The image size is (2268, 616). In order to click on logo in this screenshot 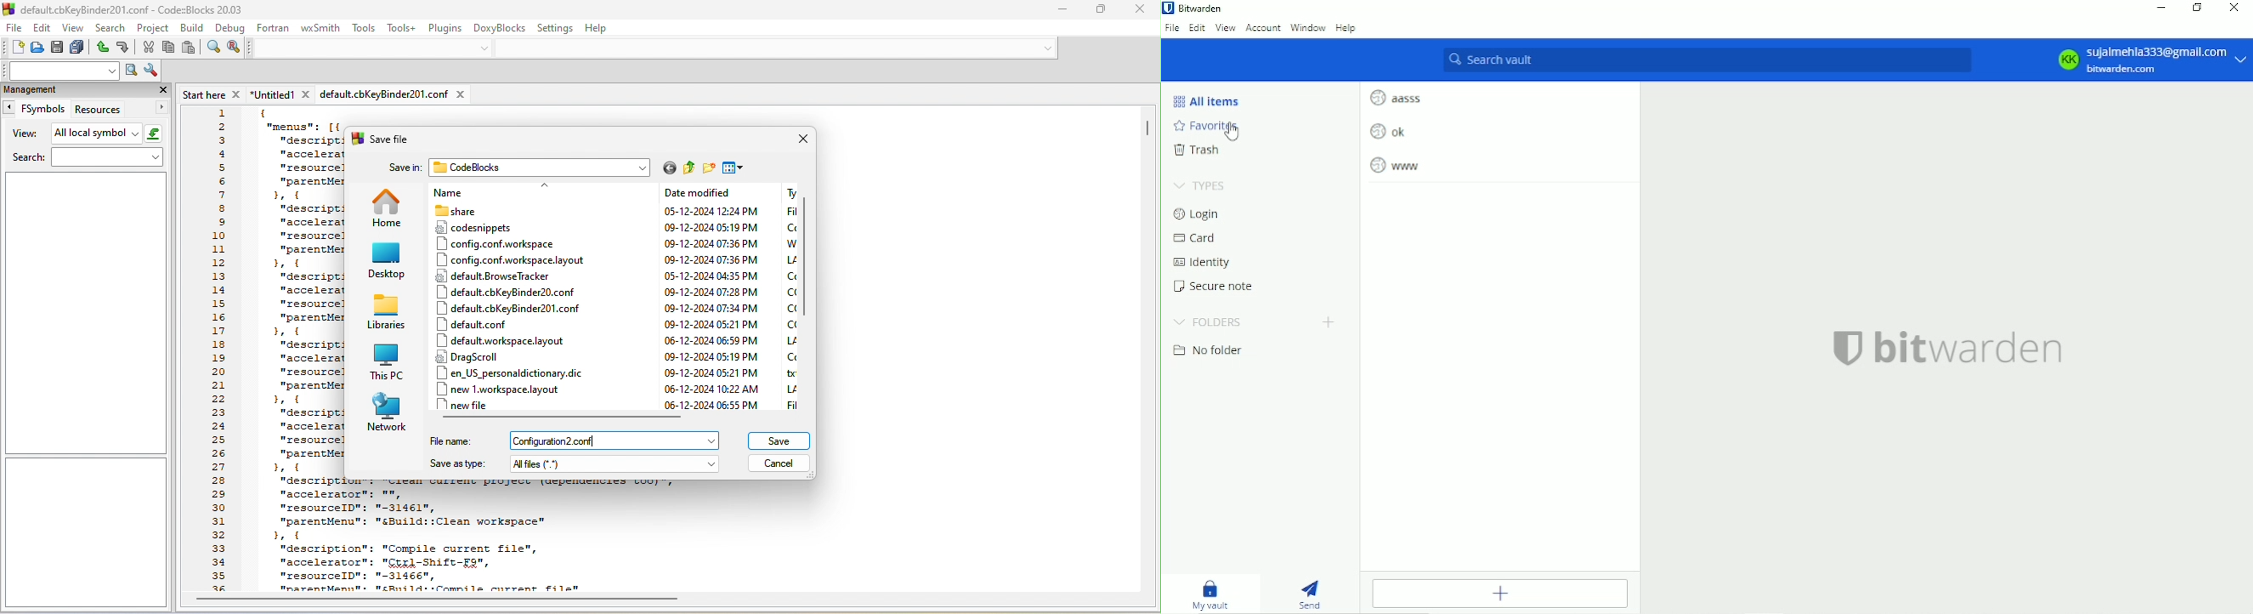, I will do `click(9, 9)`.